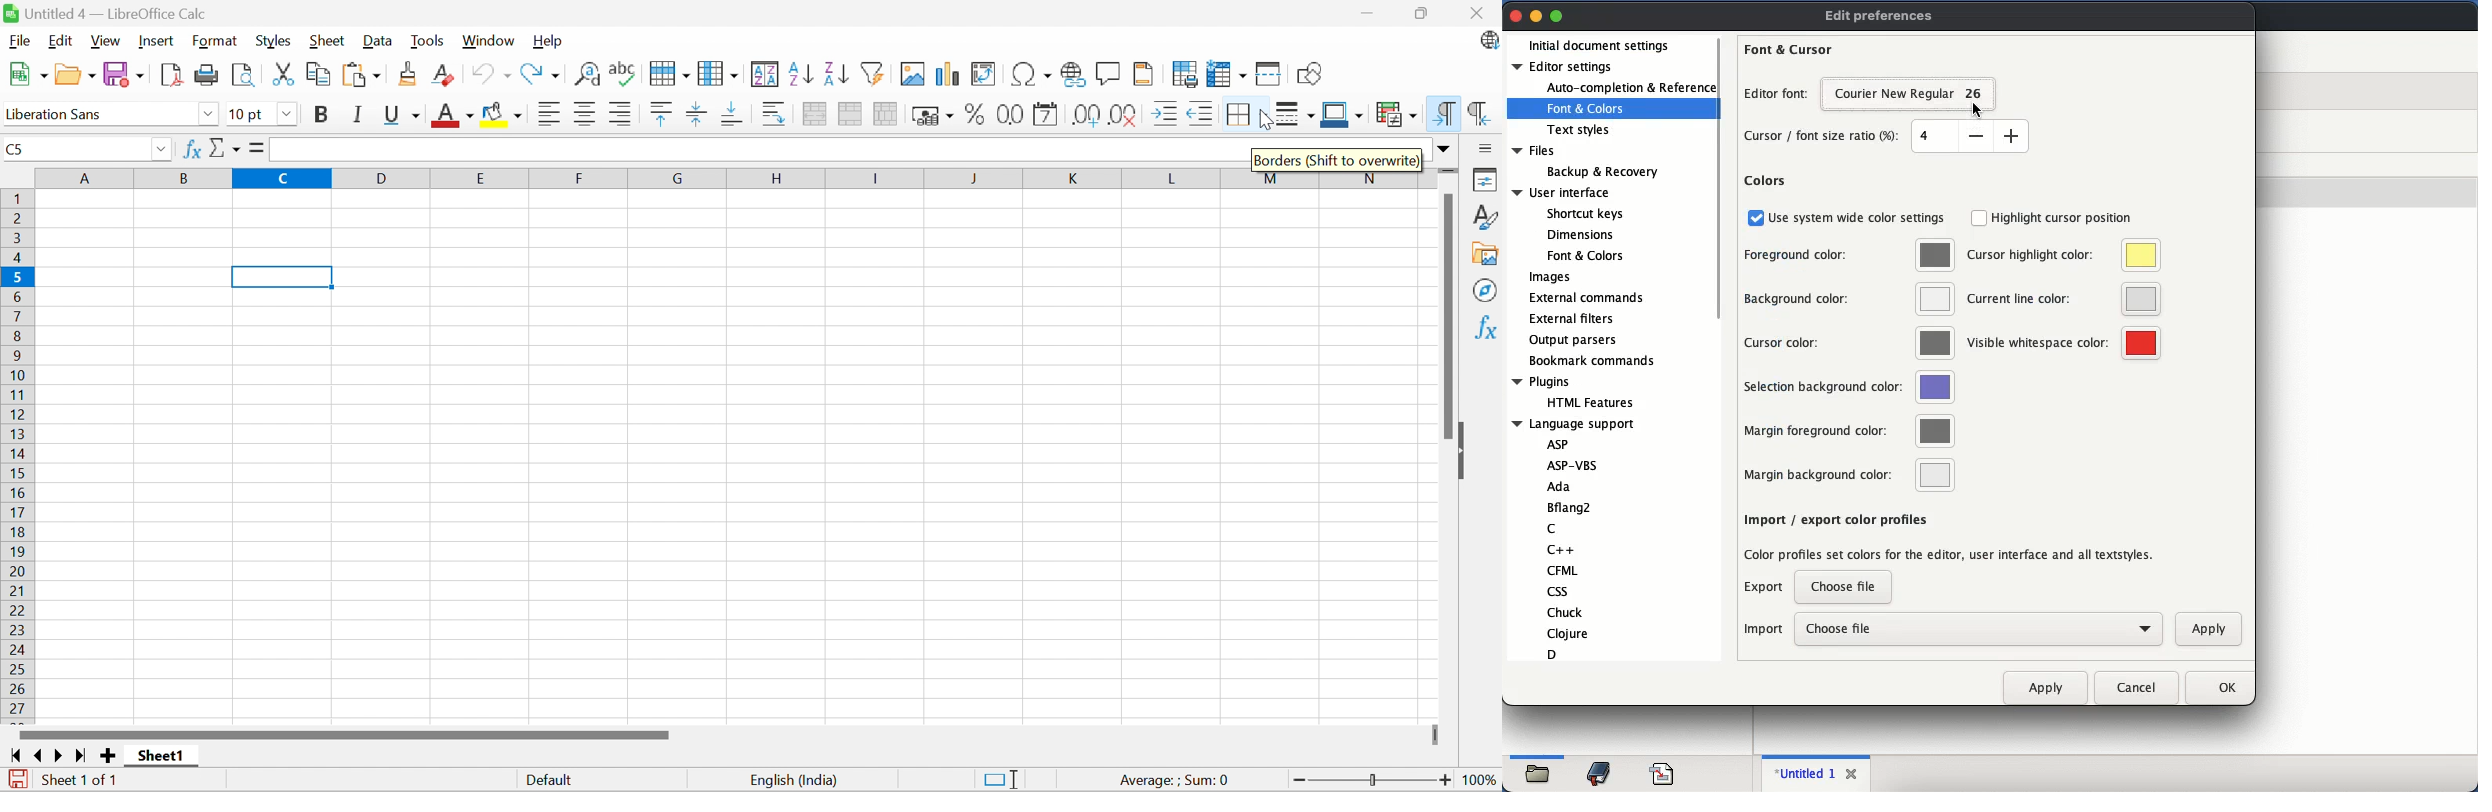  What do you see at coordinates (503, 115) in the screenshot?
I see `Background color` at bounding box center [503, 115].